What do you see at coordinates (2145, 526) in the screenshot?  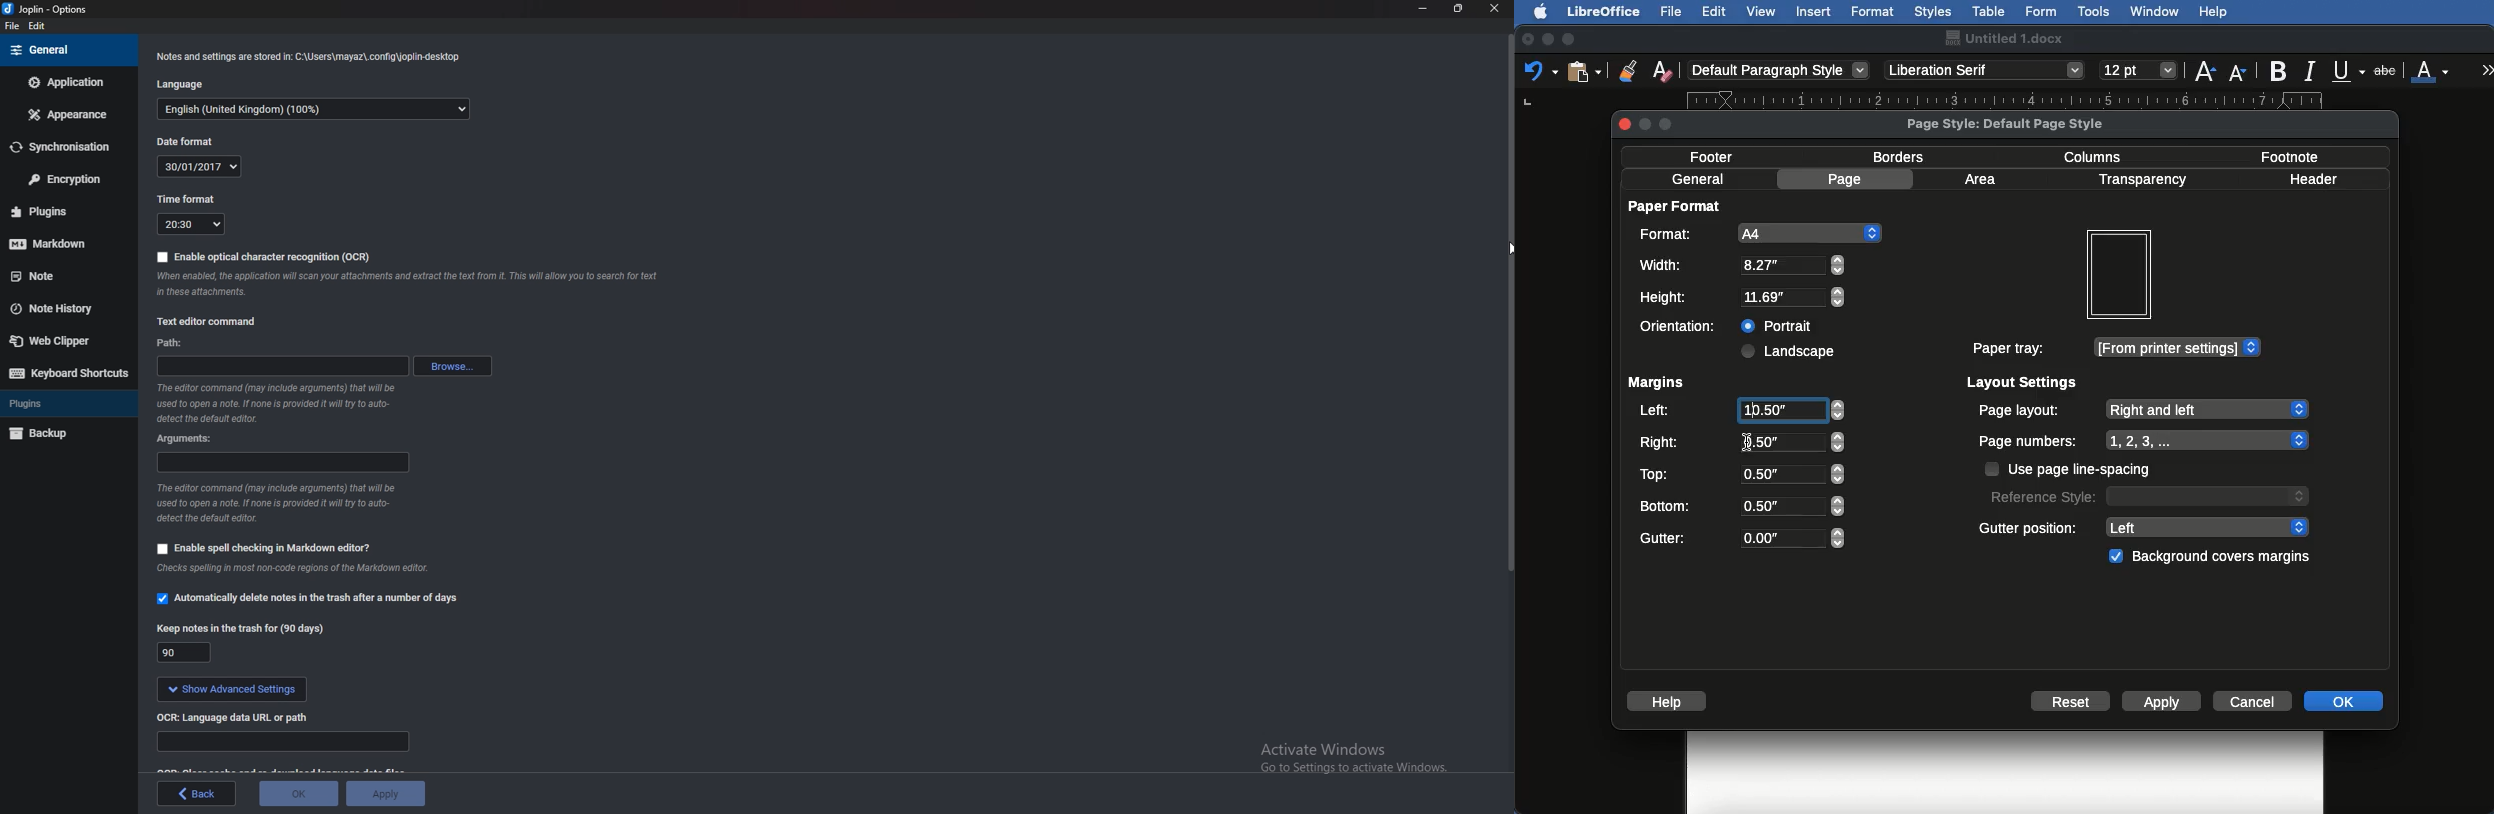 I see `Gutter position` at bounding box center [2145, 526].